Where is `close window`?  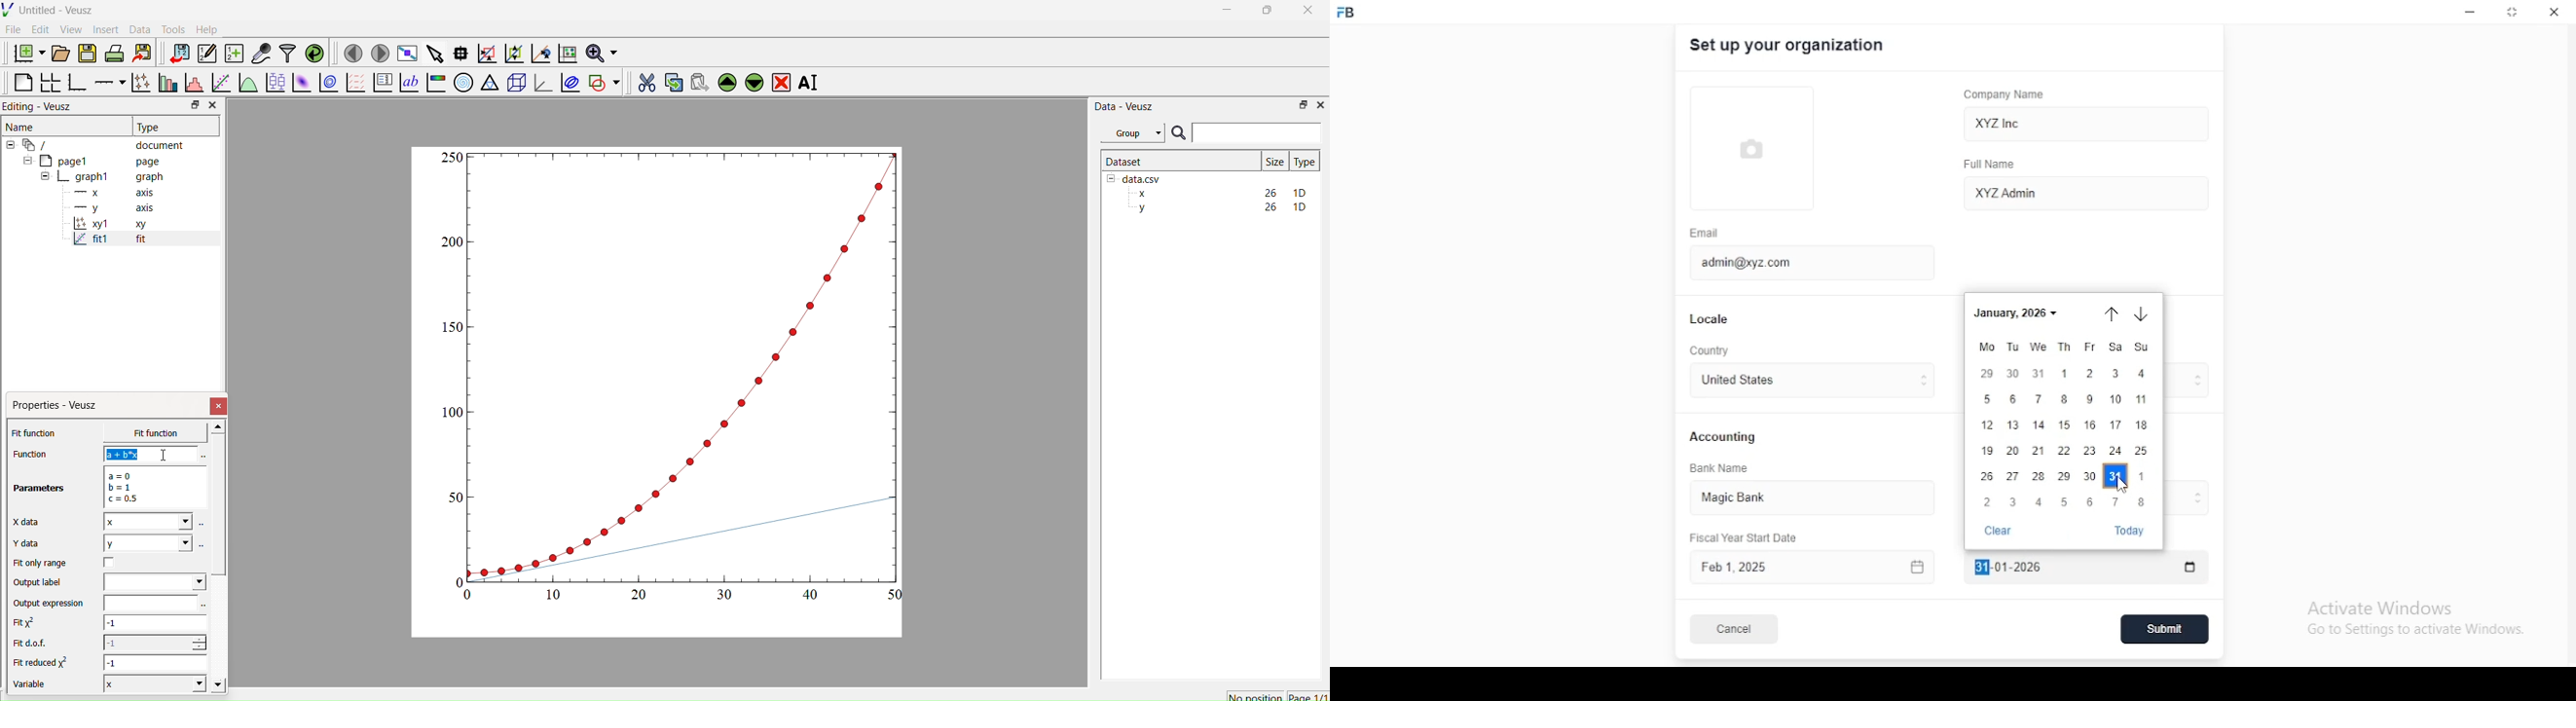
close window is located at coordinates (2552, 12).